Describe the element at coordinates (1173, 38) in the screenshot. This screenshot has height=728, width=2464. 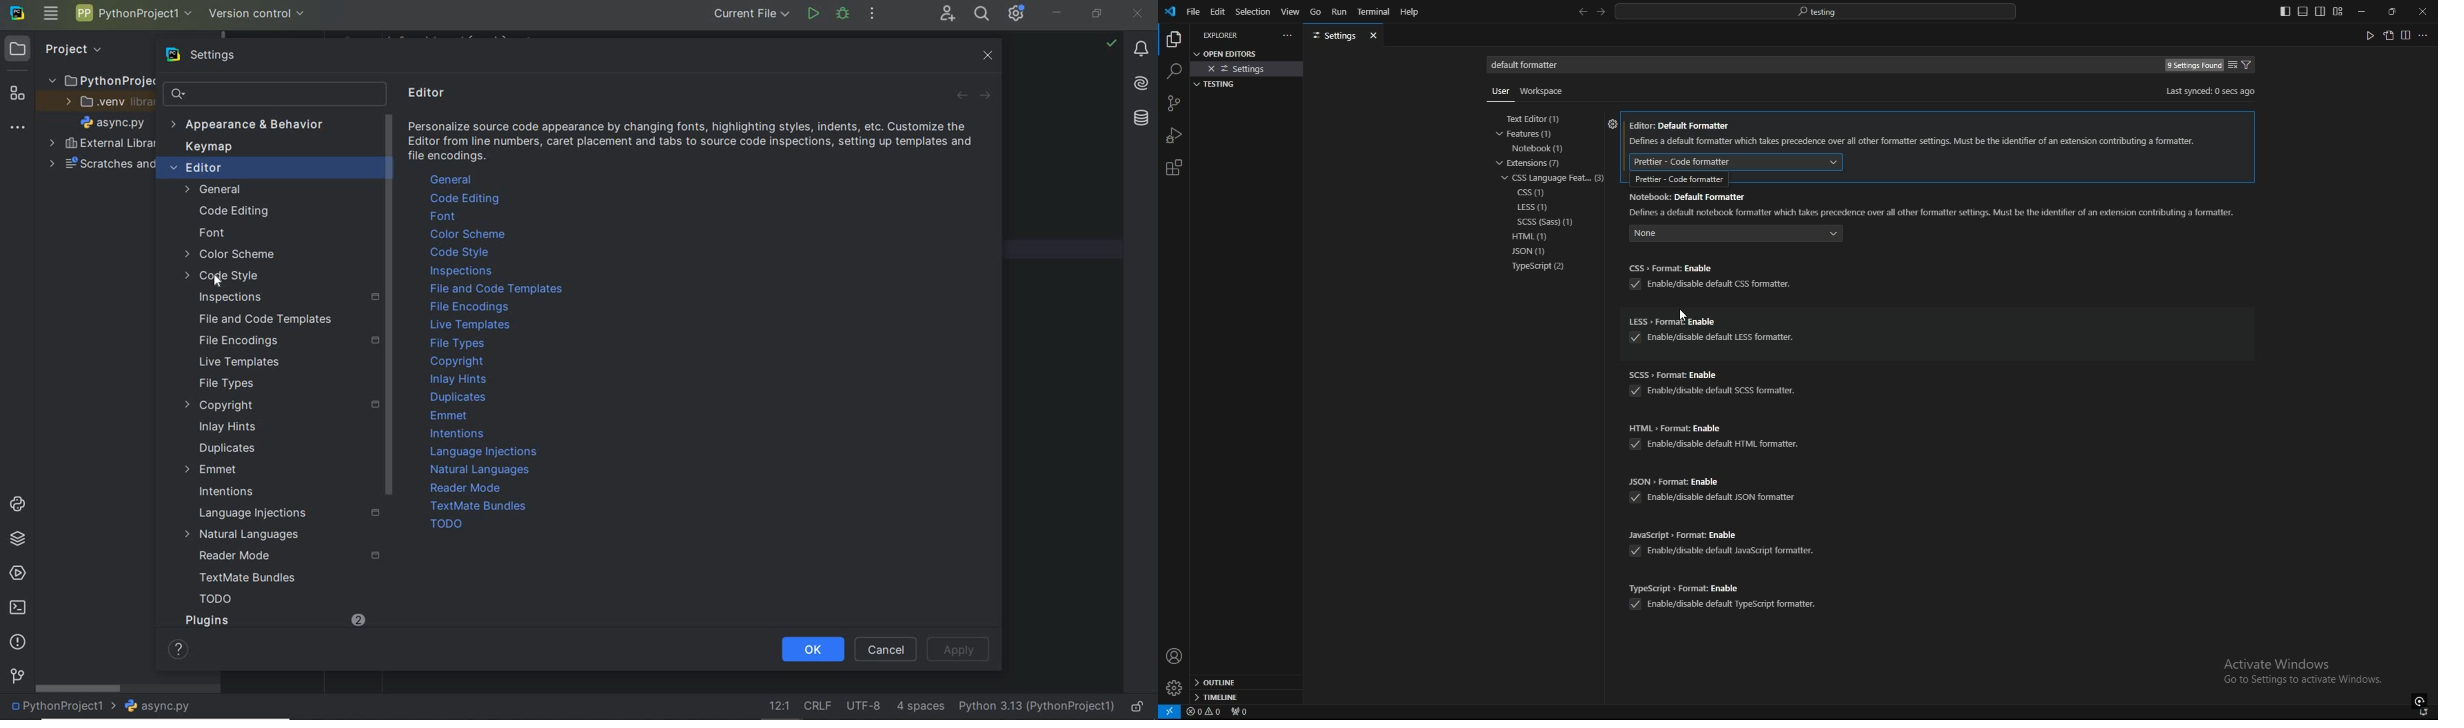
I see `explore` at that location.